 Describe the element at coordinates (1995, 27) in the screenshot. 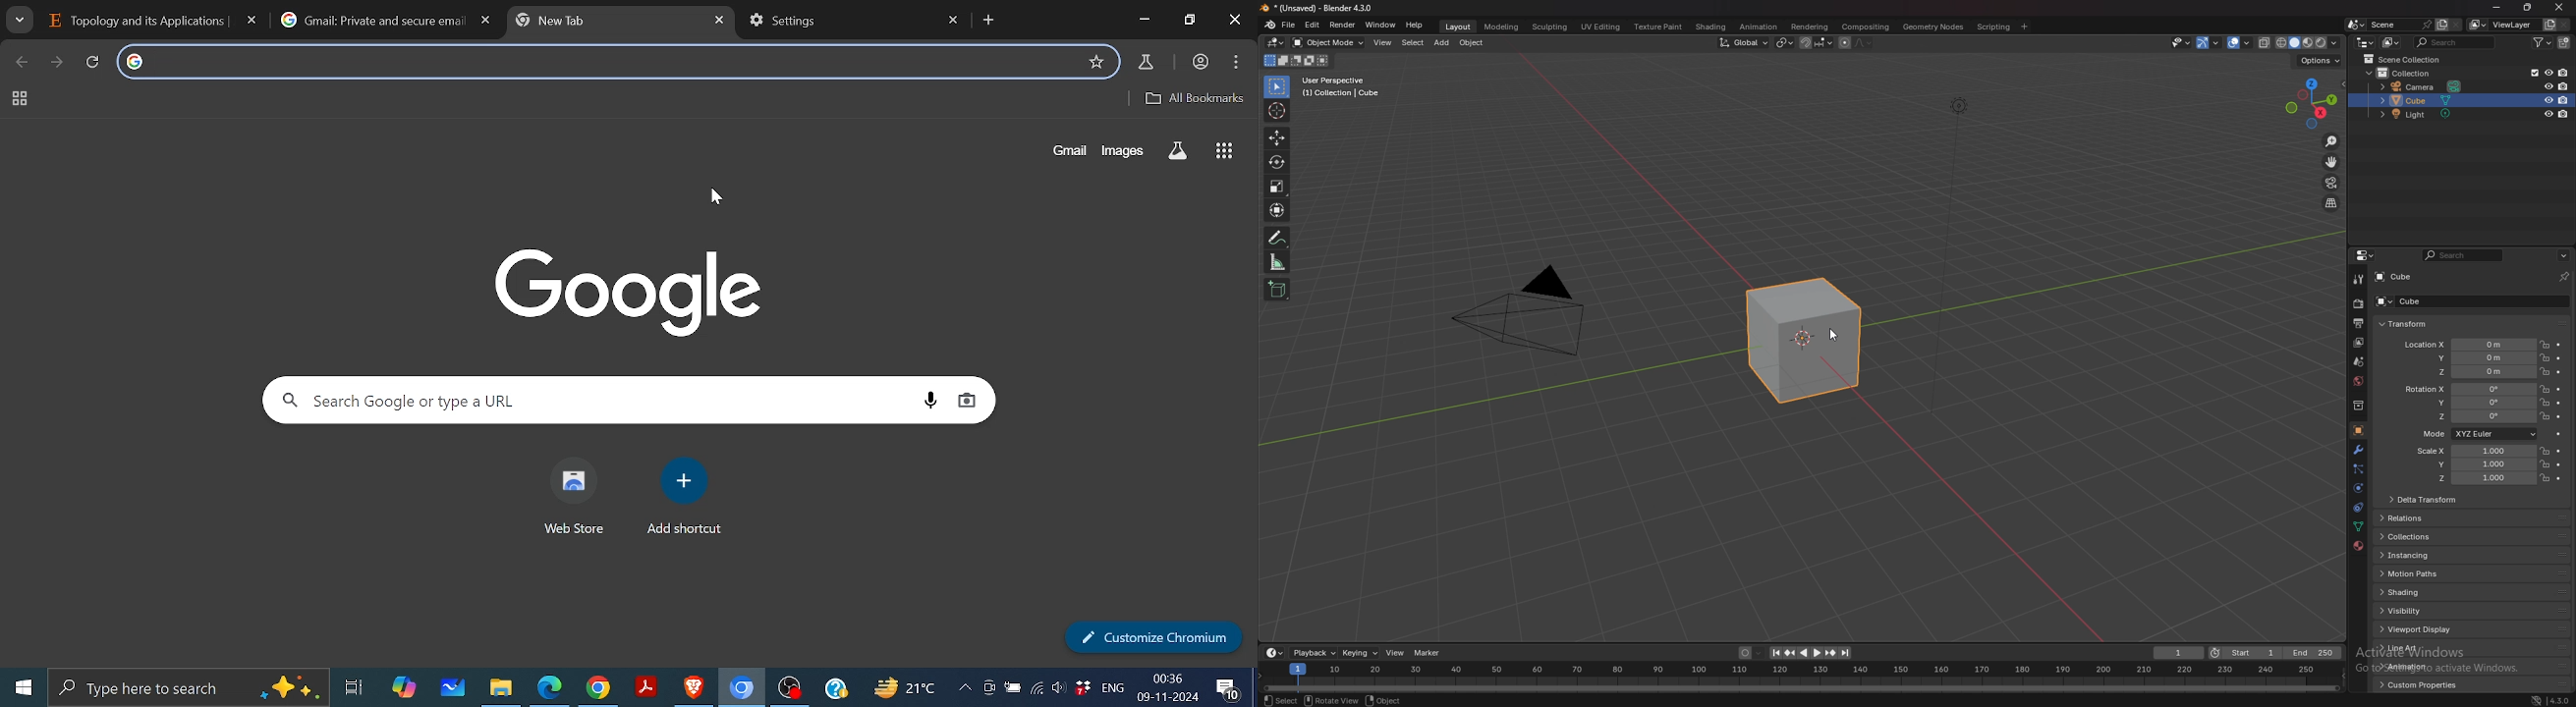

I see `scripting` at that location.